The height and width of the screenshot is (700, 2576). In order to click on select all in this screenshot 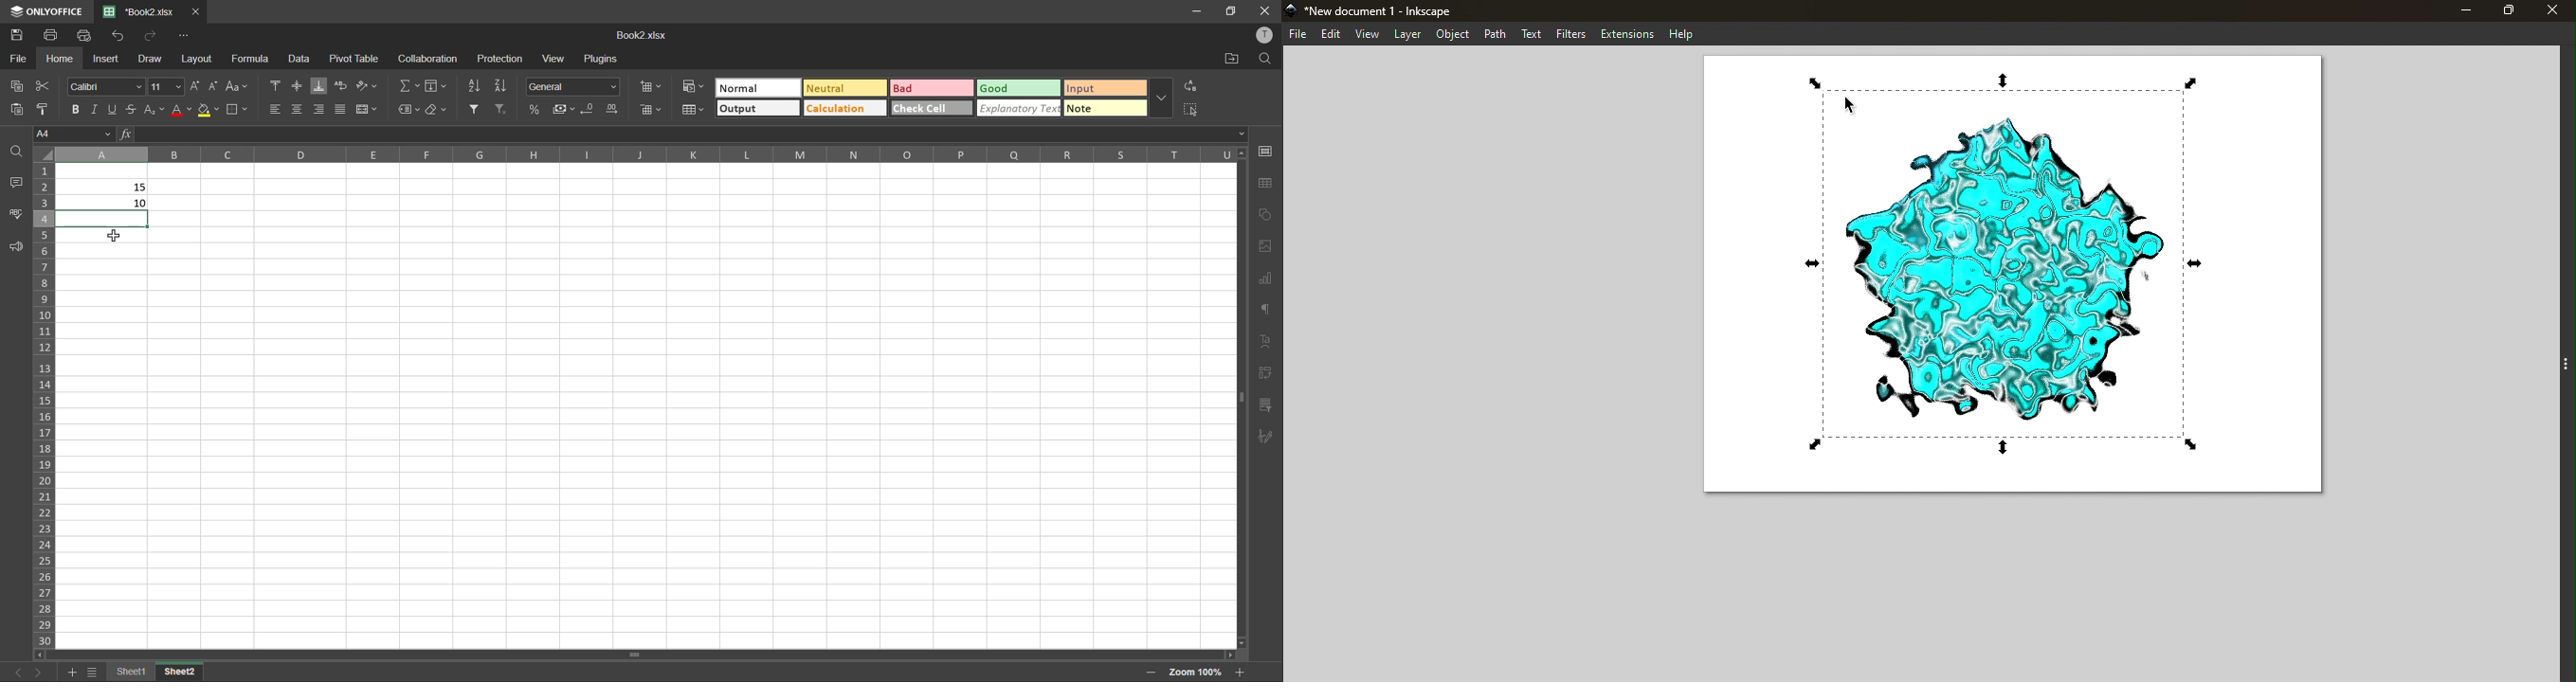, I will do `click(1193, 109)`.